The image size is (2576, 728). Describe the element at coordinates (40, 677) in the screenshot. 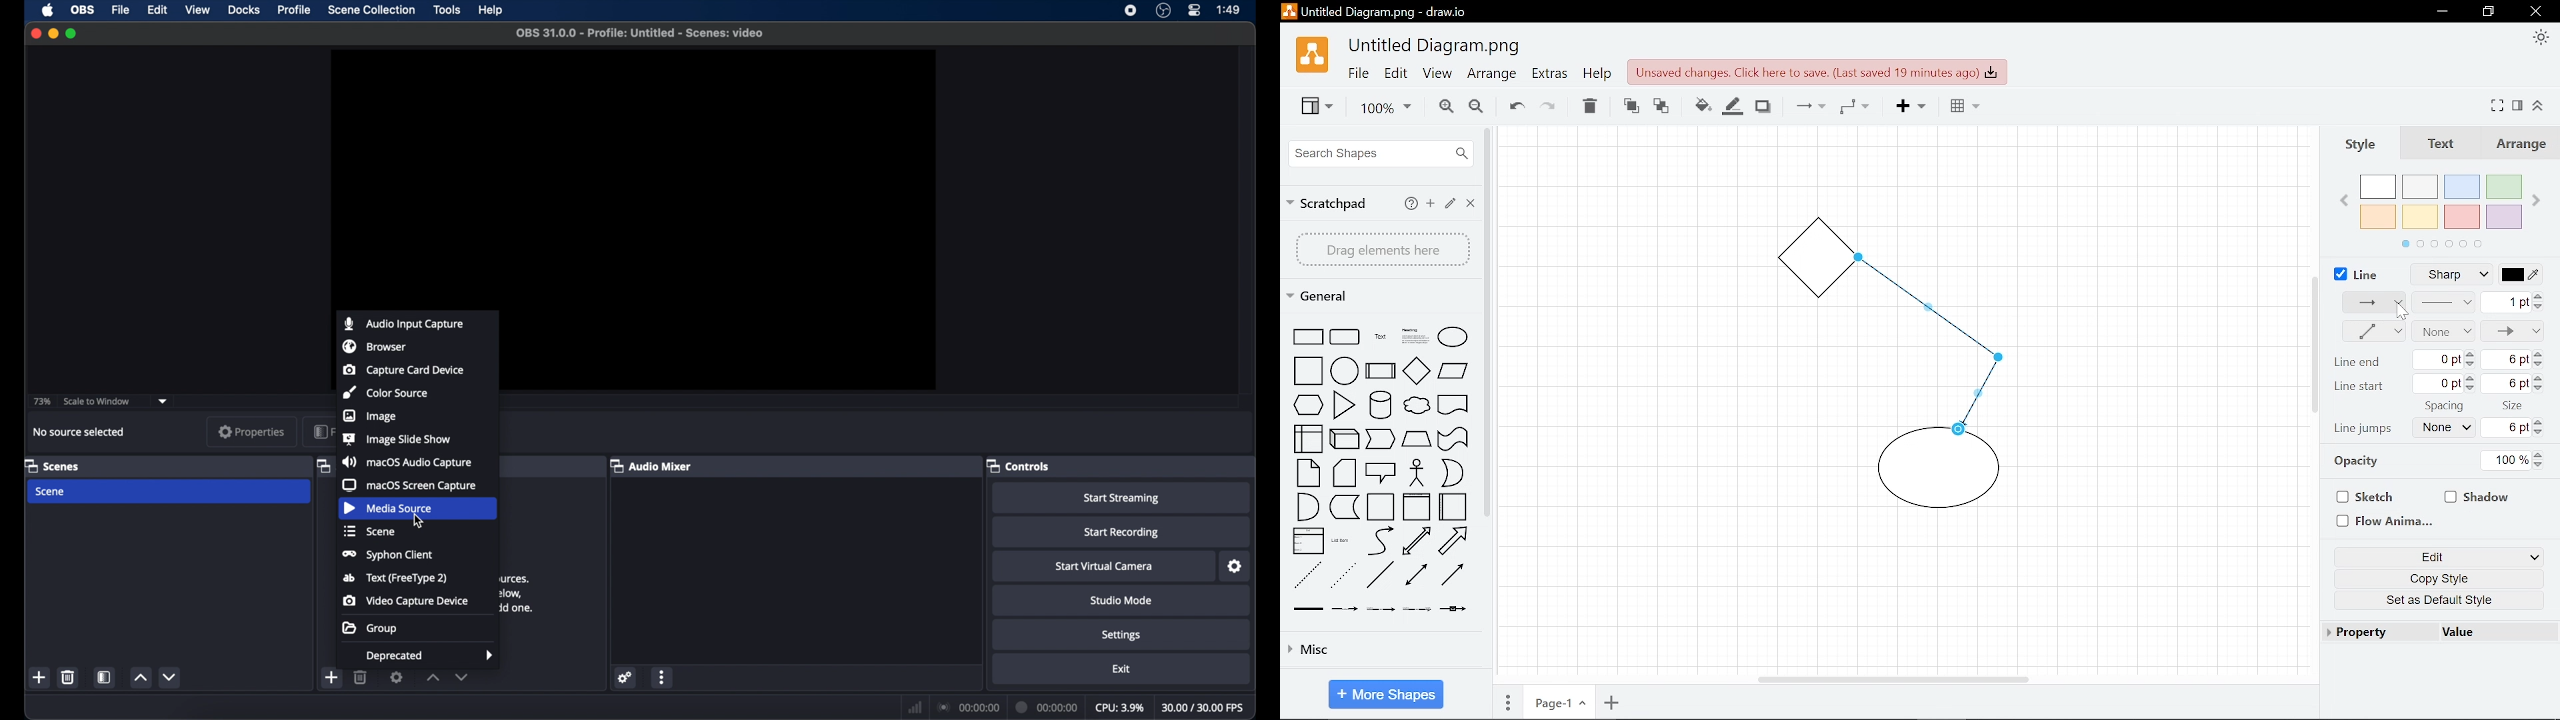

I see `add` at that location.